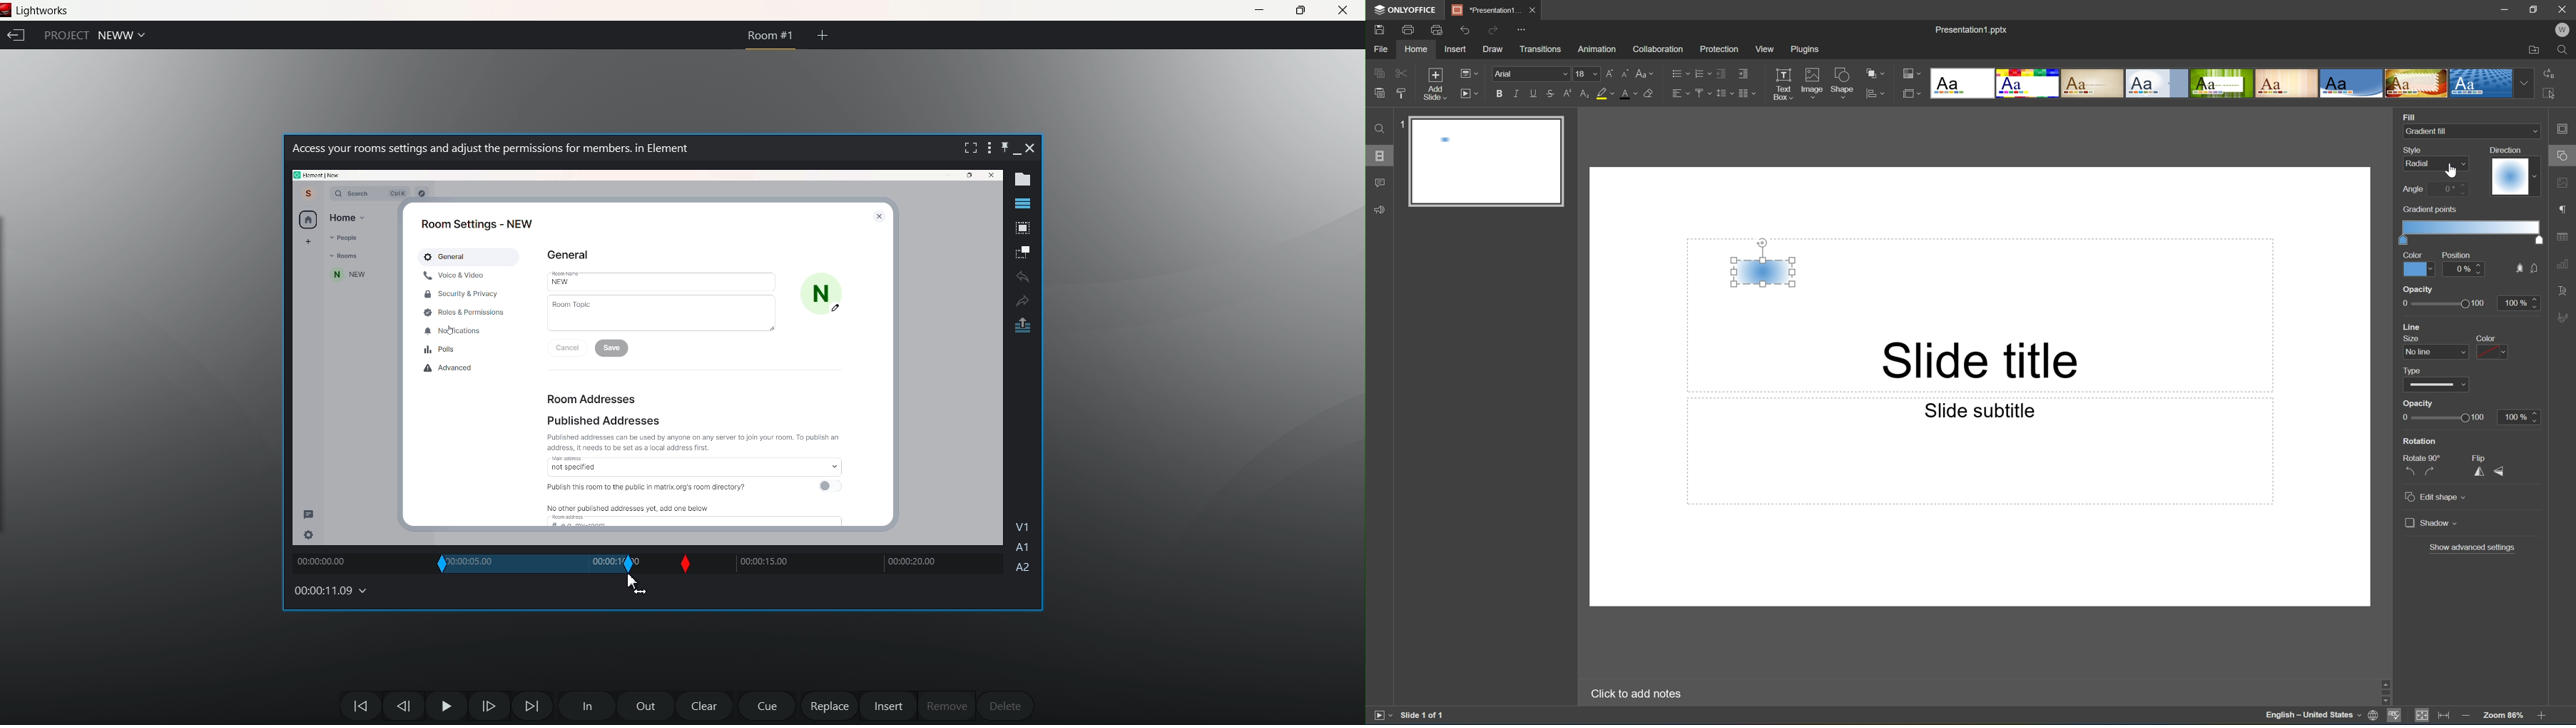 The height and width of the screenshot is (728, 2576). What do you see at coordinates (1678, 72) in the screenshot?
I see `Bullets` at bounding box center [1678, 72].